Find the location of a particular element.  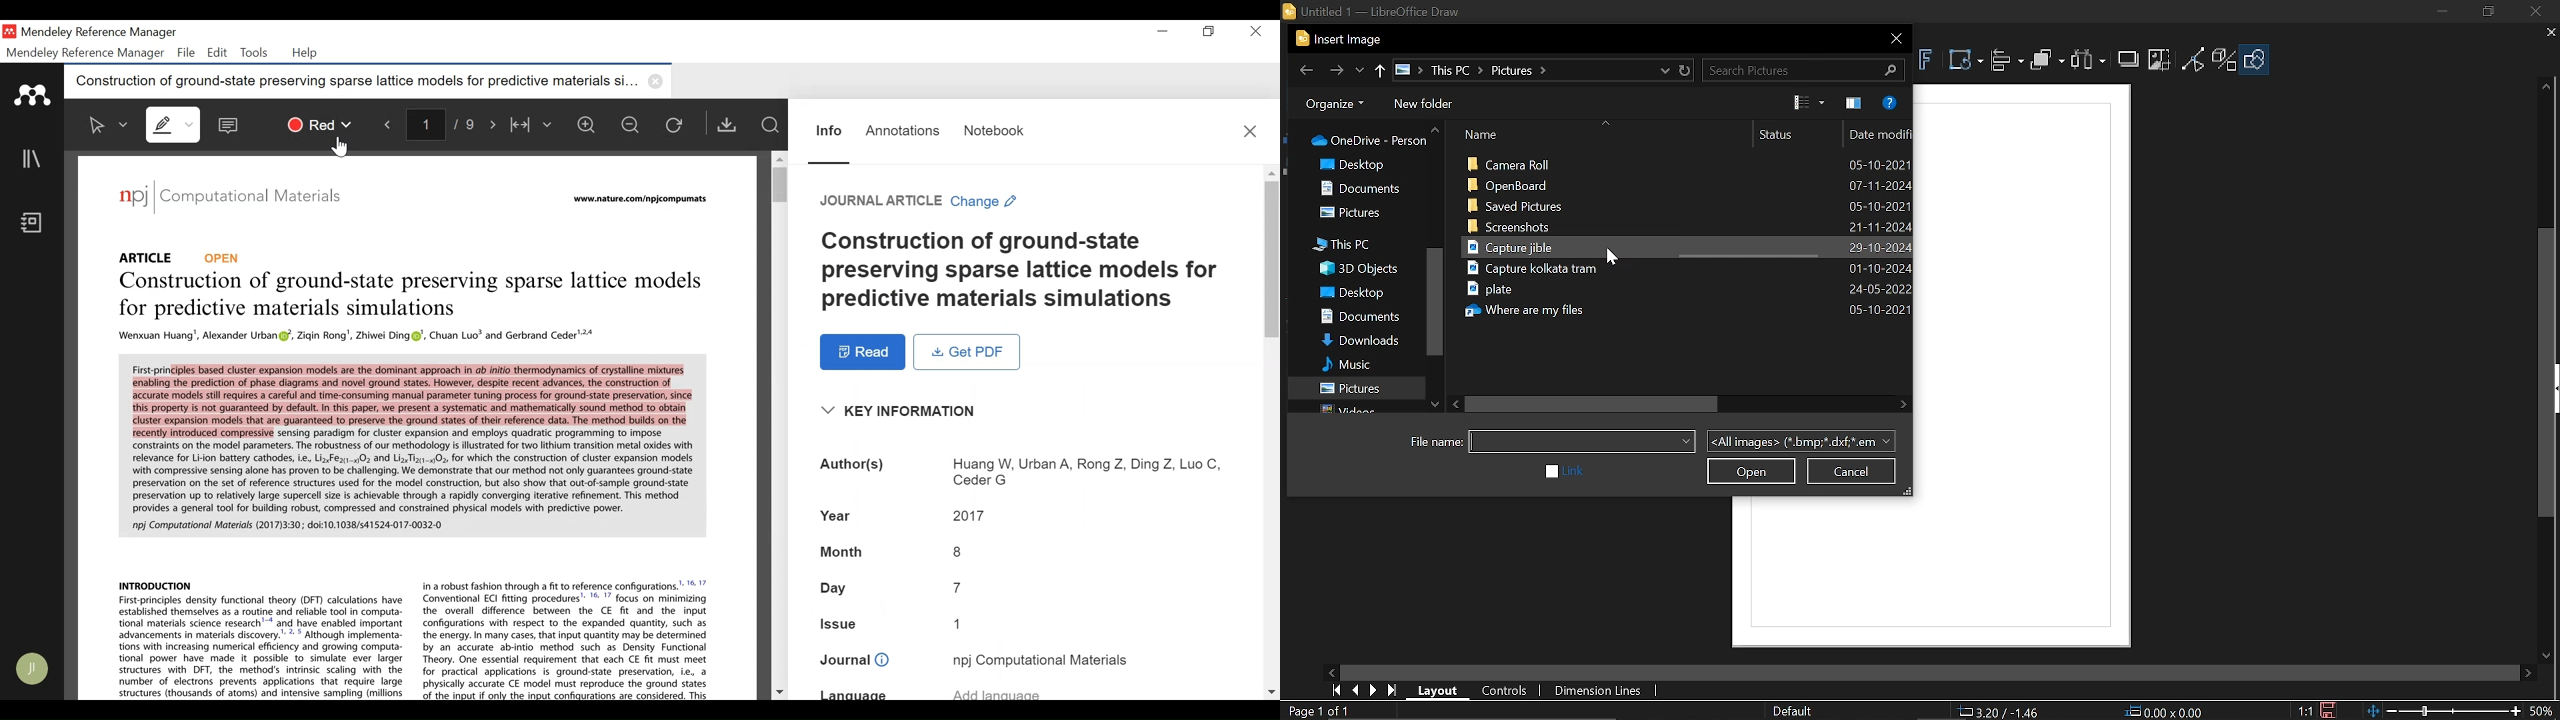

Change is located at coordinates (986, 201).